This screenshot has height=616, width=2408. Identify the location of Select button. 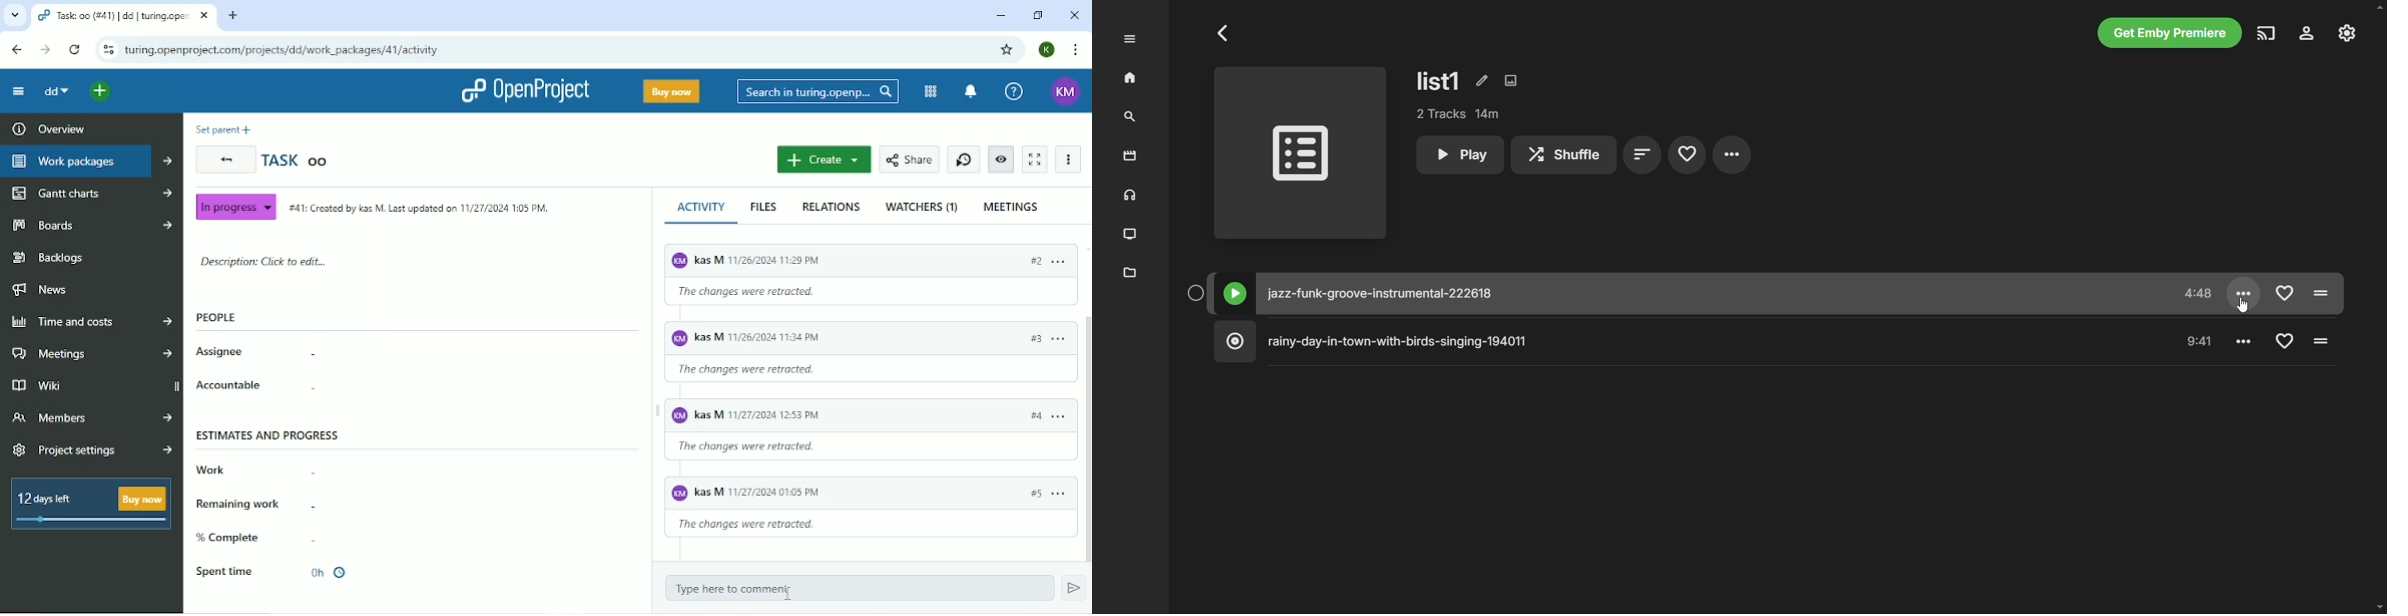
(1196, 293).